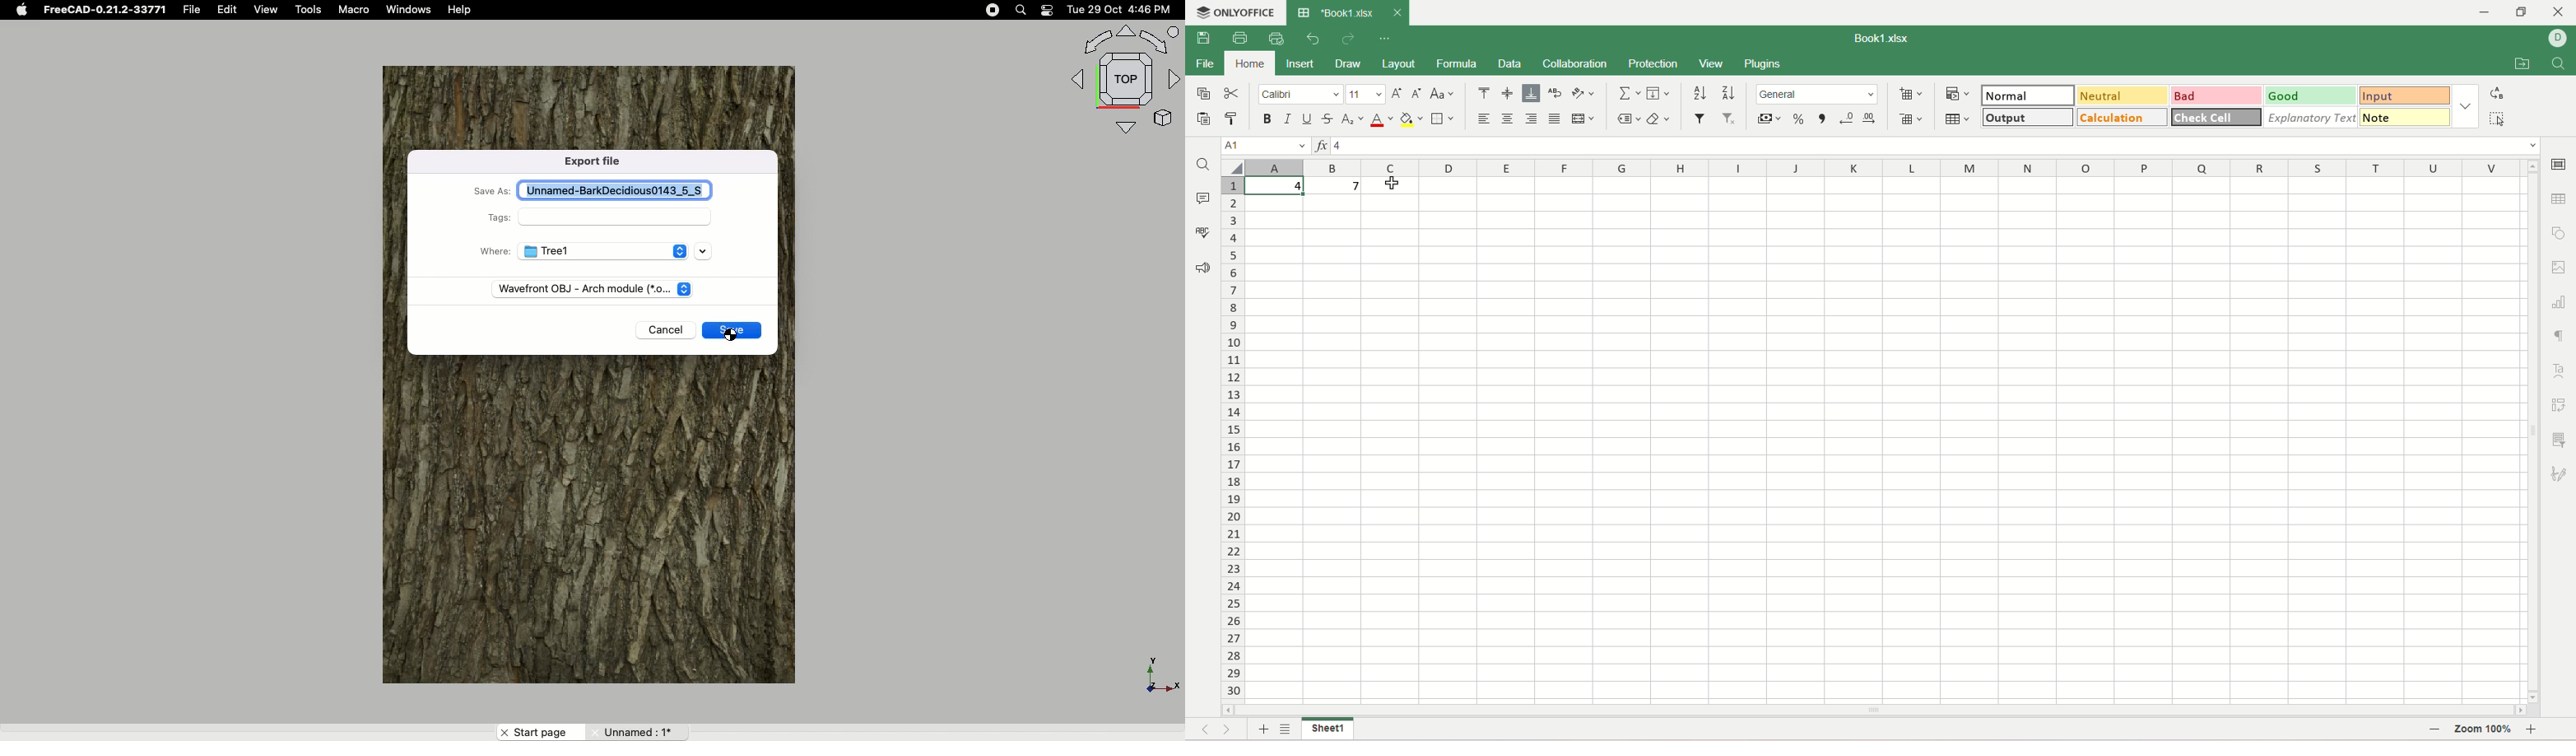  Describe the element at coordinates (2313, 96) in the screenshot. I see `good ` at that location.